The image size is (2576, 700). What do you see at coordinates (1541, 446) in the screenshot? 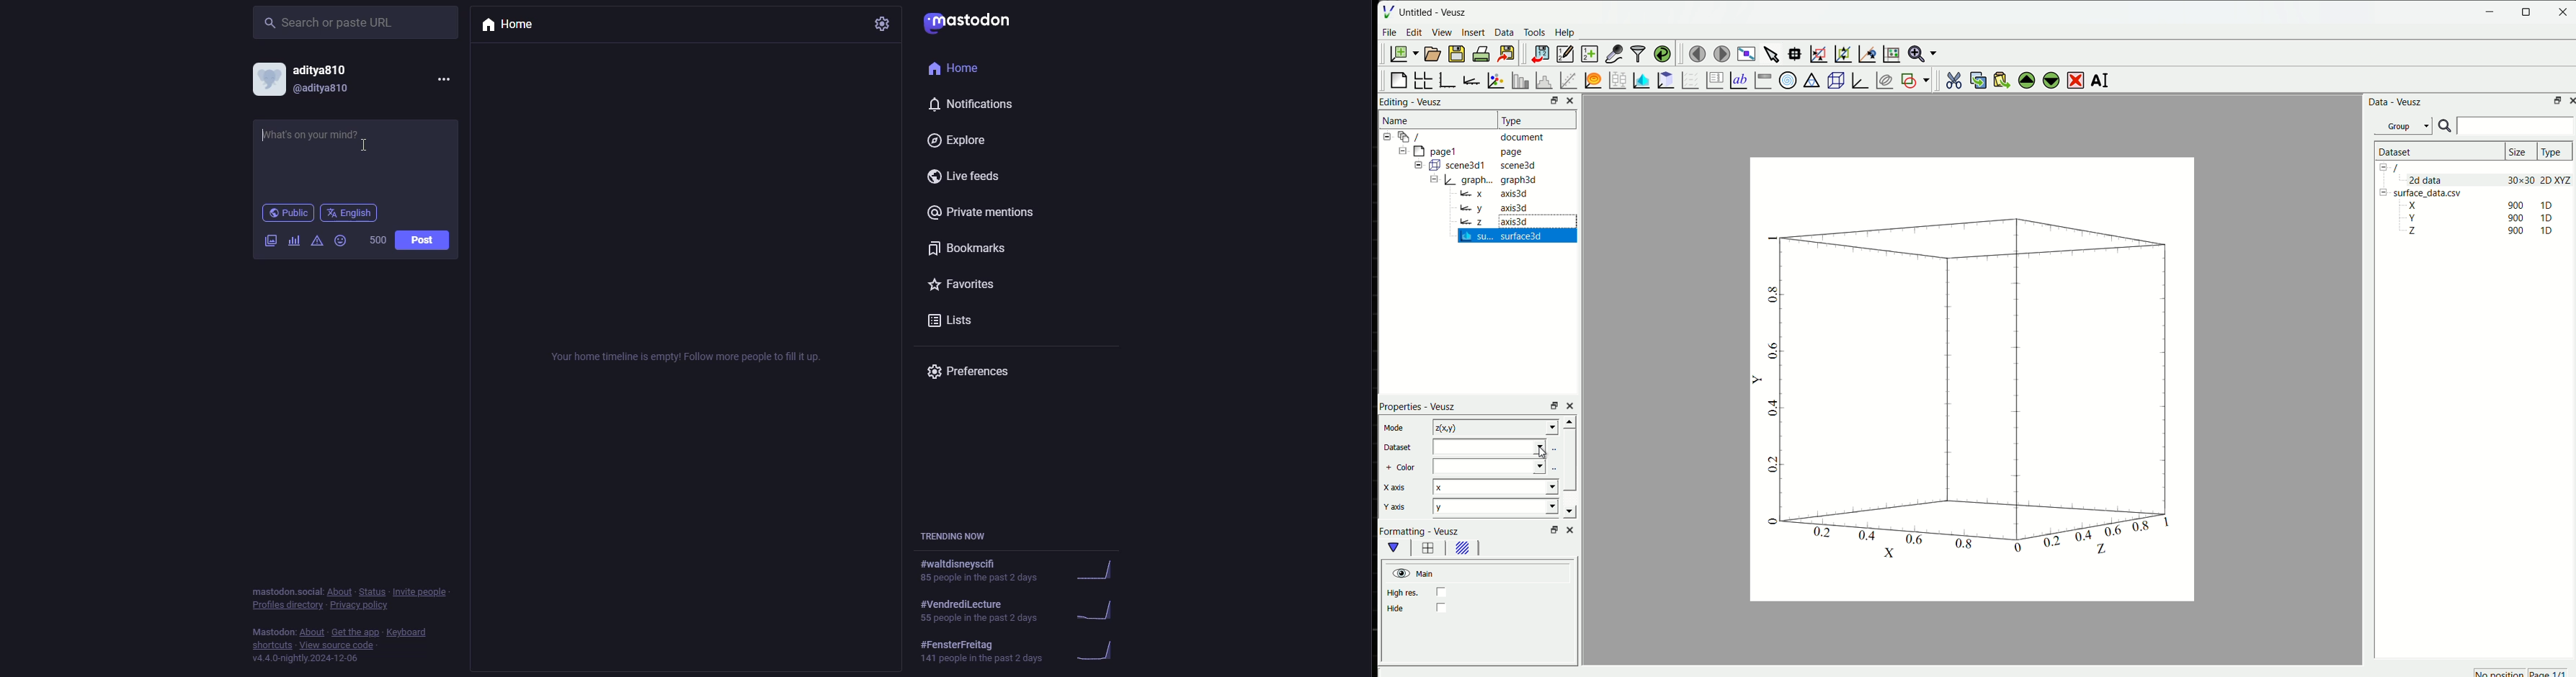
I see `Drop-down ` at bounding box center [1541, 446].